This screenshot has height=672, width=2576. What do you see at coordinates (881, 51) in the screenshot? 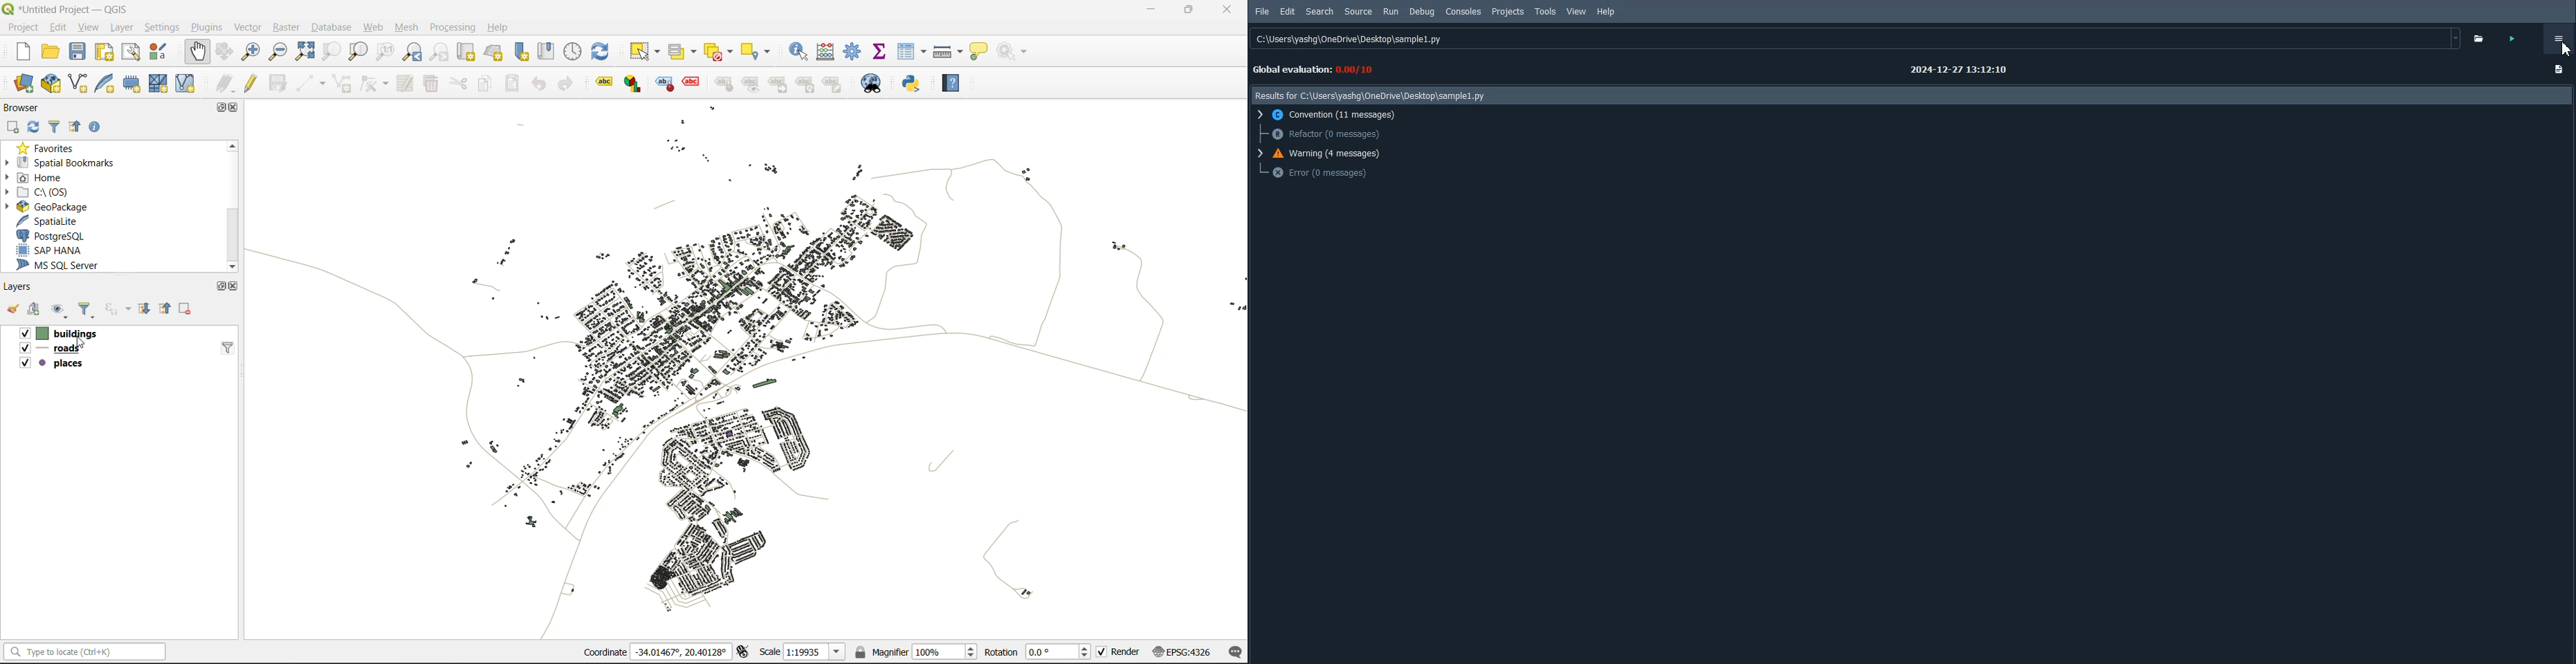
I see `statistical summary` at bounding box center [881, 51].